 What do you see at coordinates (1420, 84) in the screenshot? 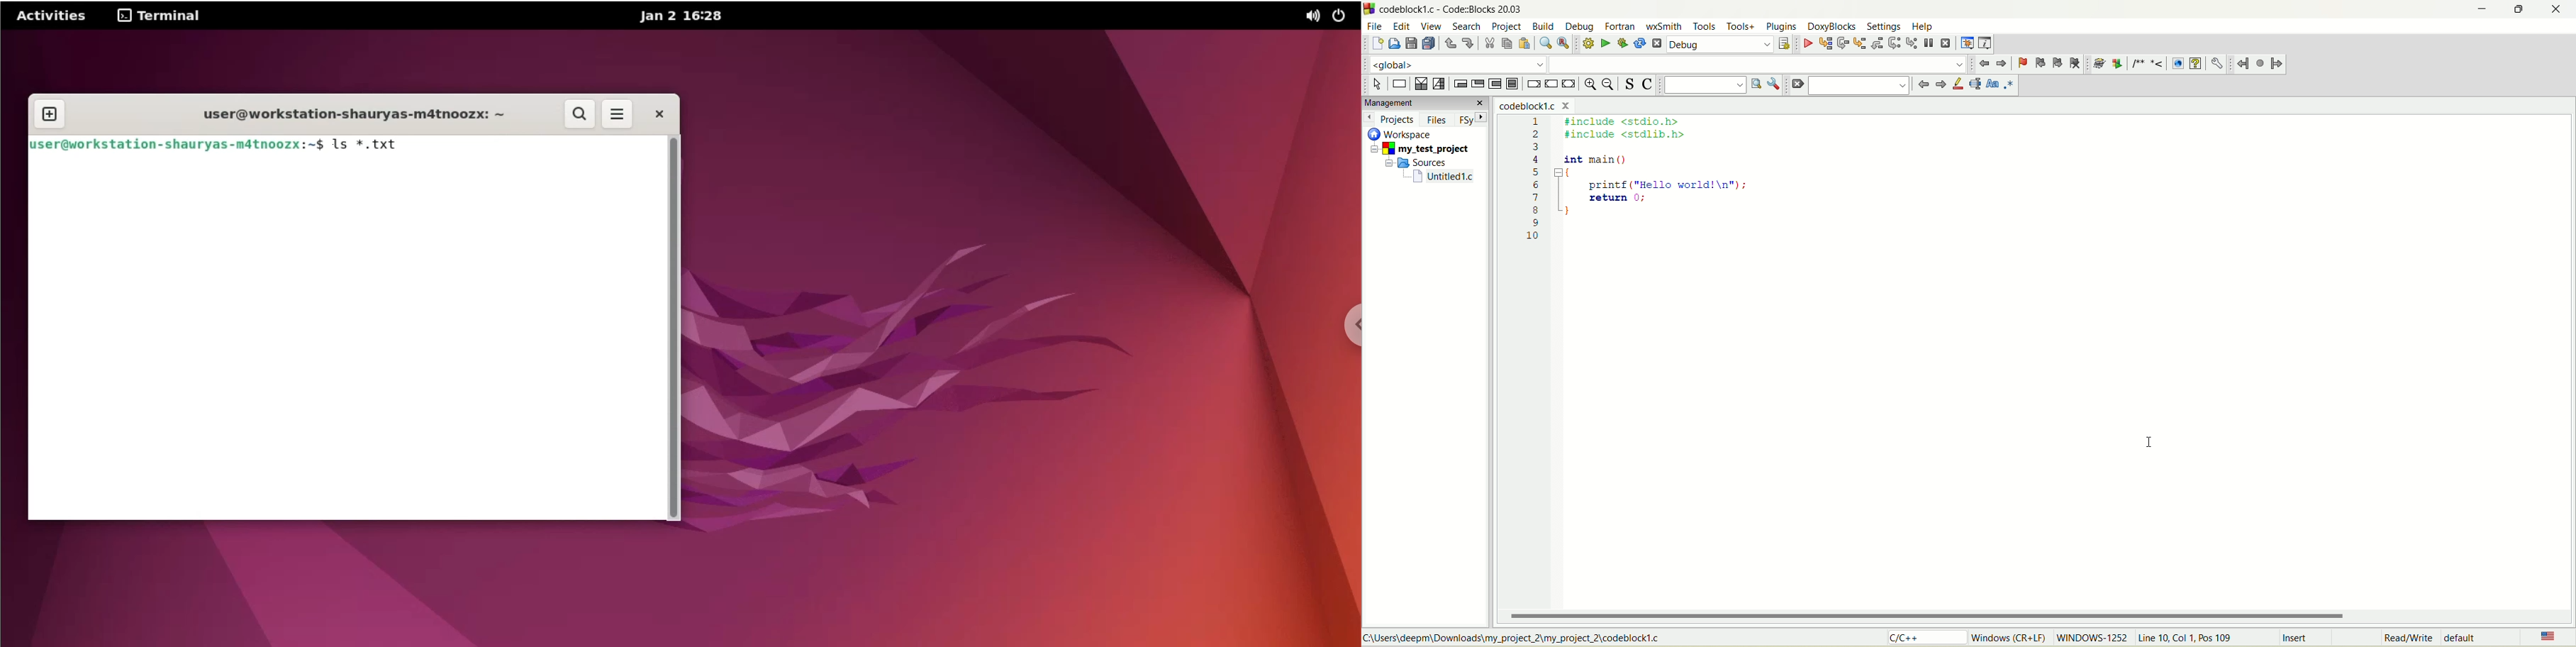
I see `decision` at bounding box center [1420, 84].